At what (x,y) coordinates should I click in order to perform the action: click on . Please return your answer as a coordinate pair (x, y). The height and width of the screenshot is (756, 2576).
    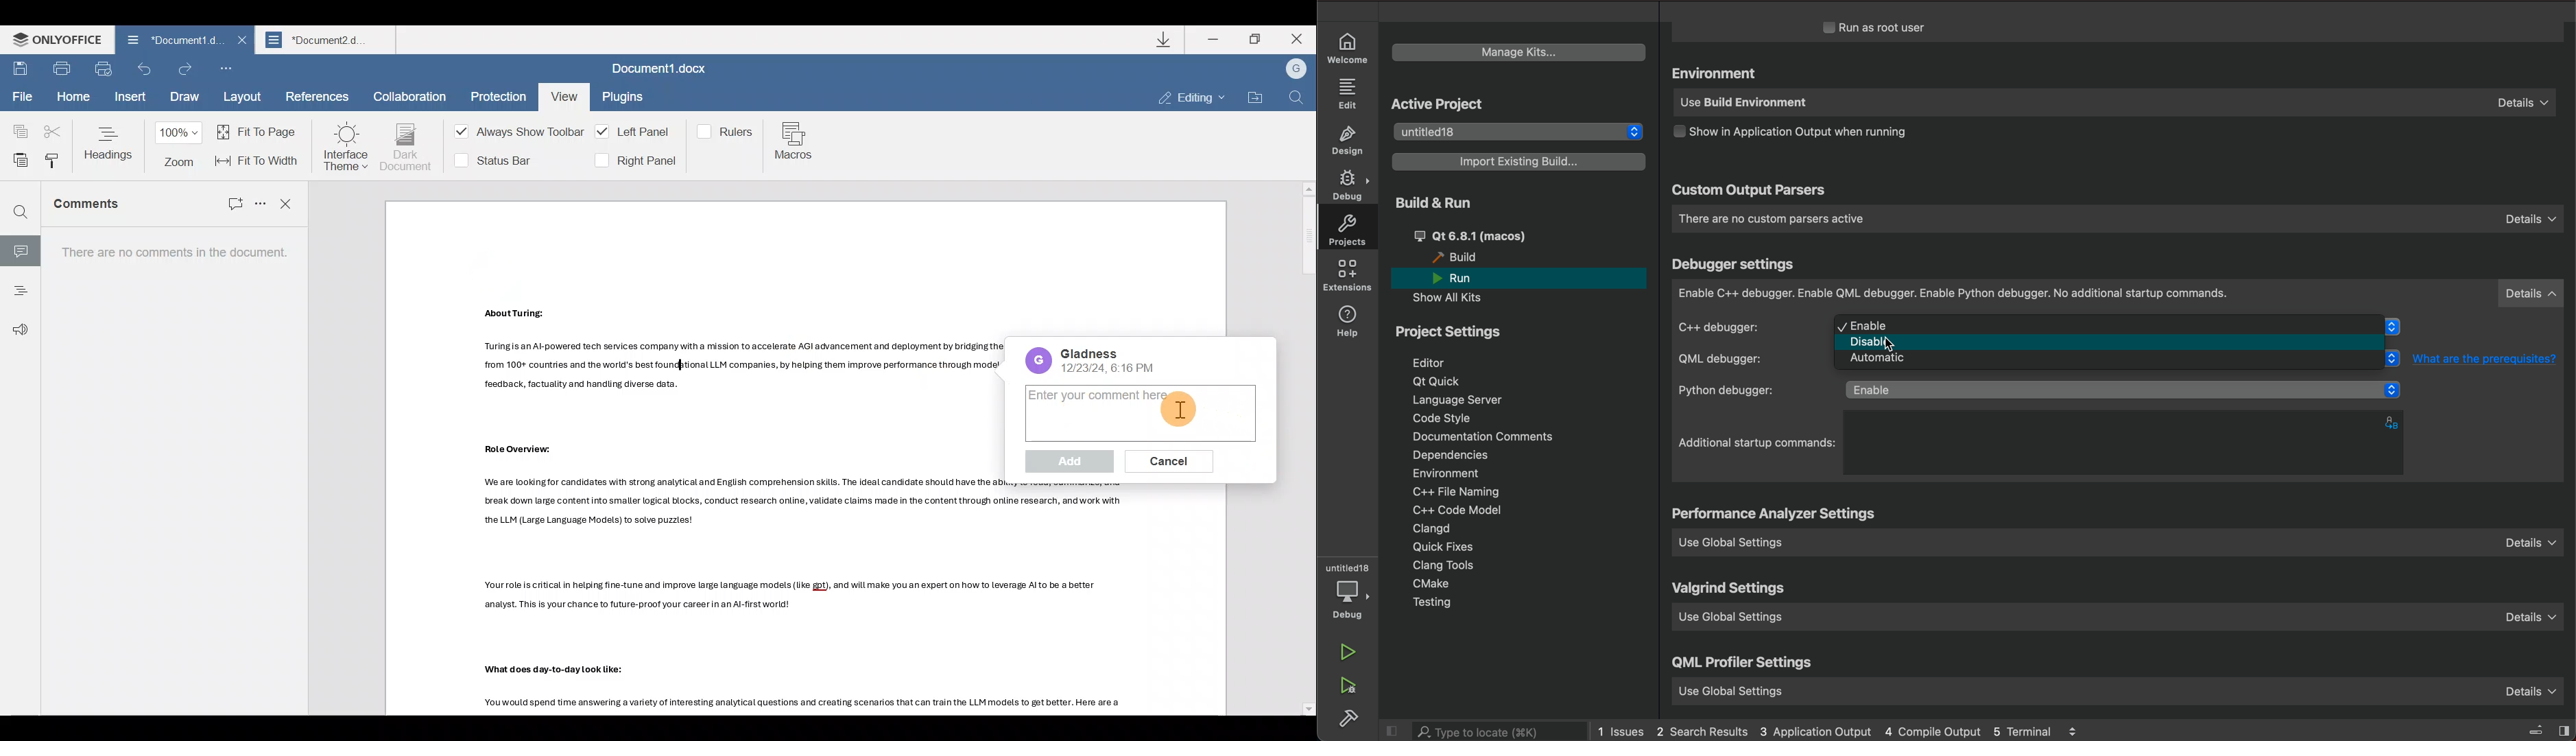
    Looking at the image, I should click on (1180, 411).